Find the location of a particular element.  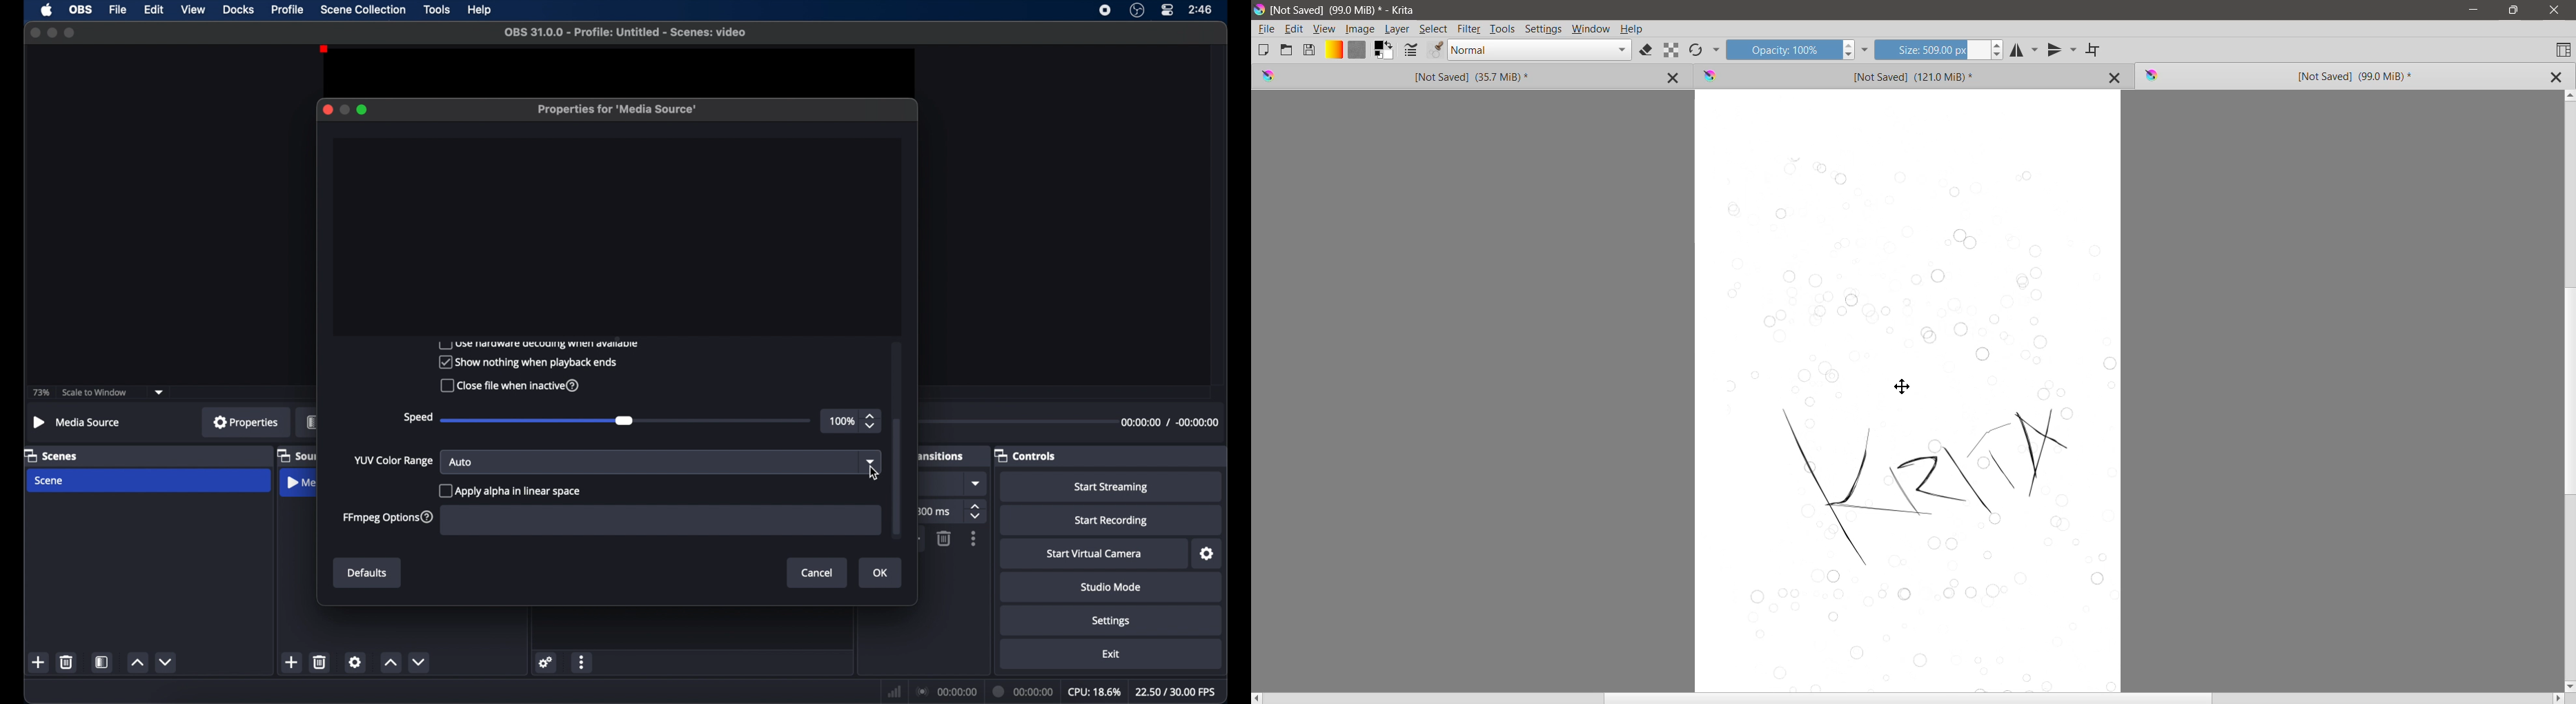

settings is located at coordinates (355, 662).